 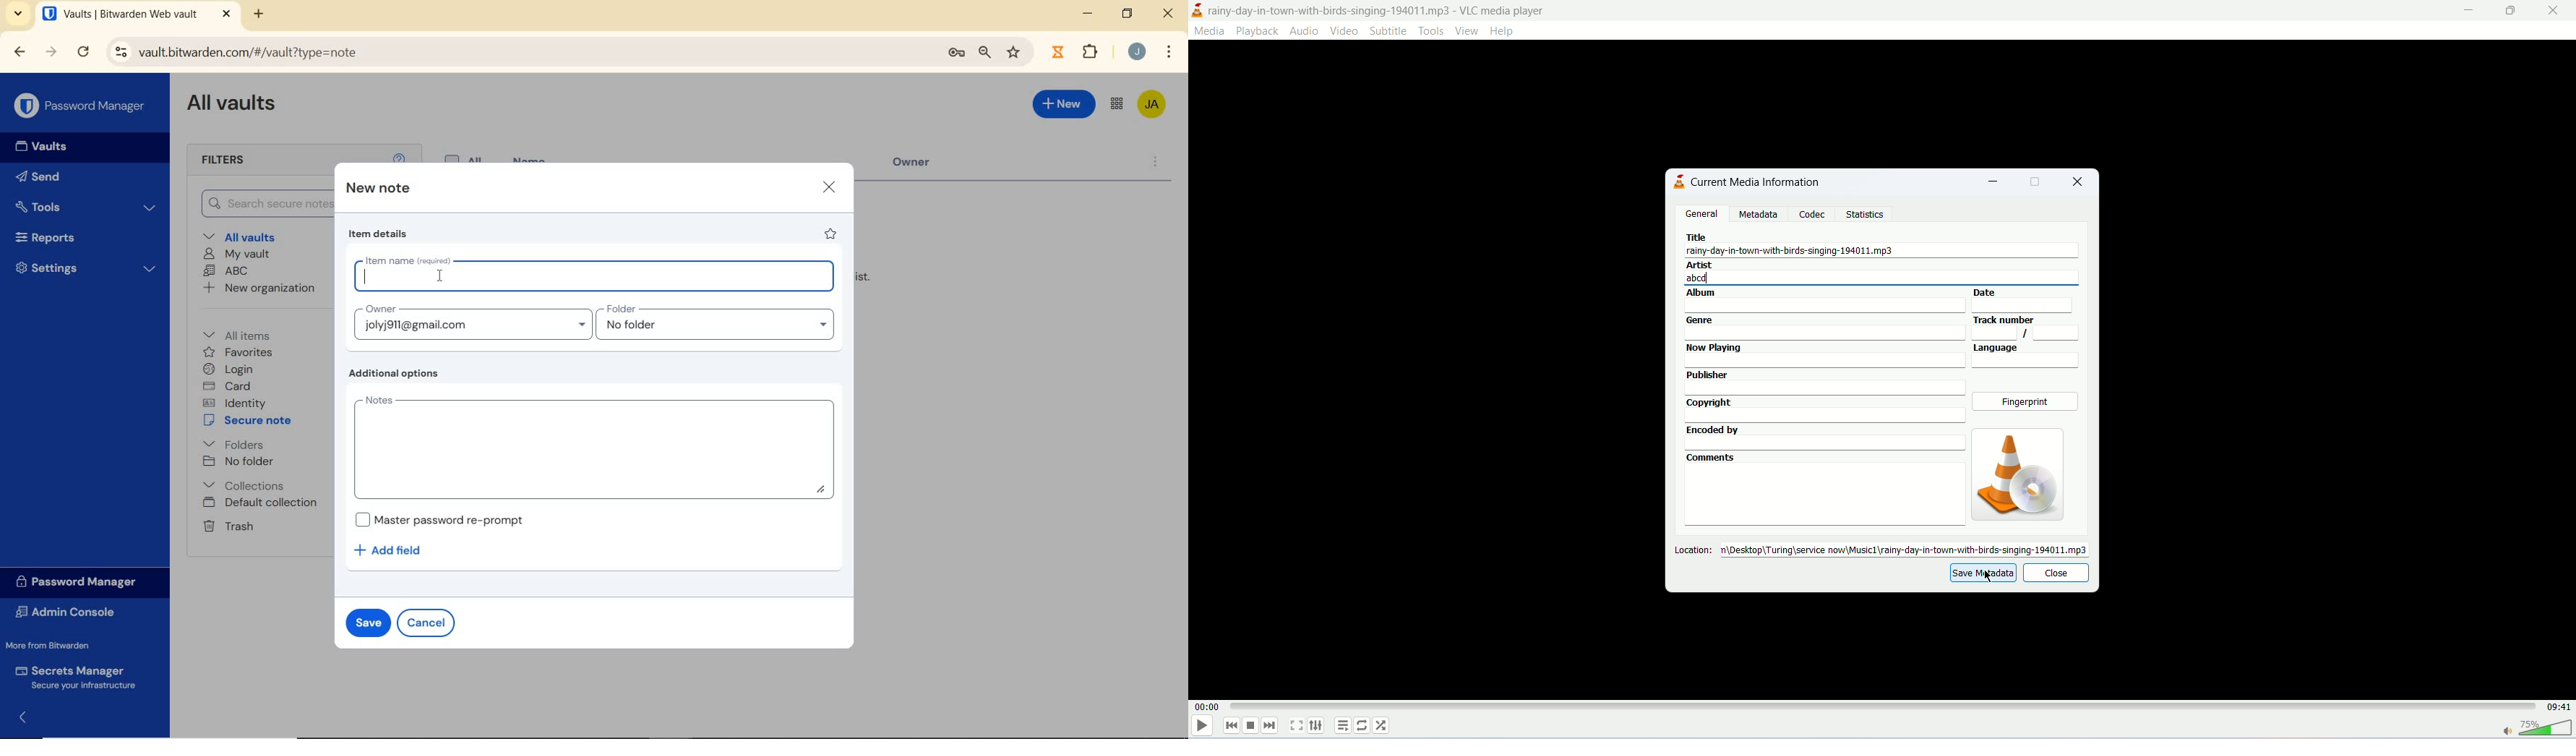 I want to click on volume bar, so click(x=2533, y=729).